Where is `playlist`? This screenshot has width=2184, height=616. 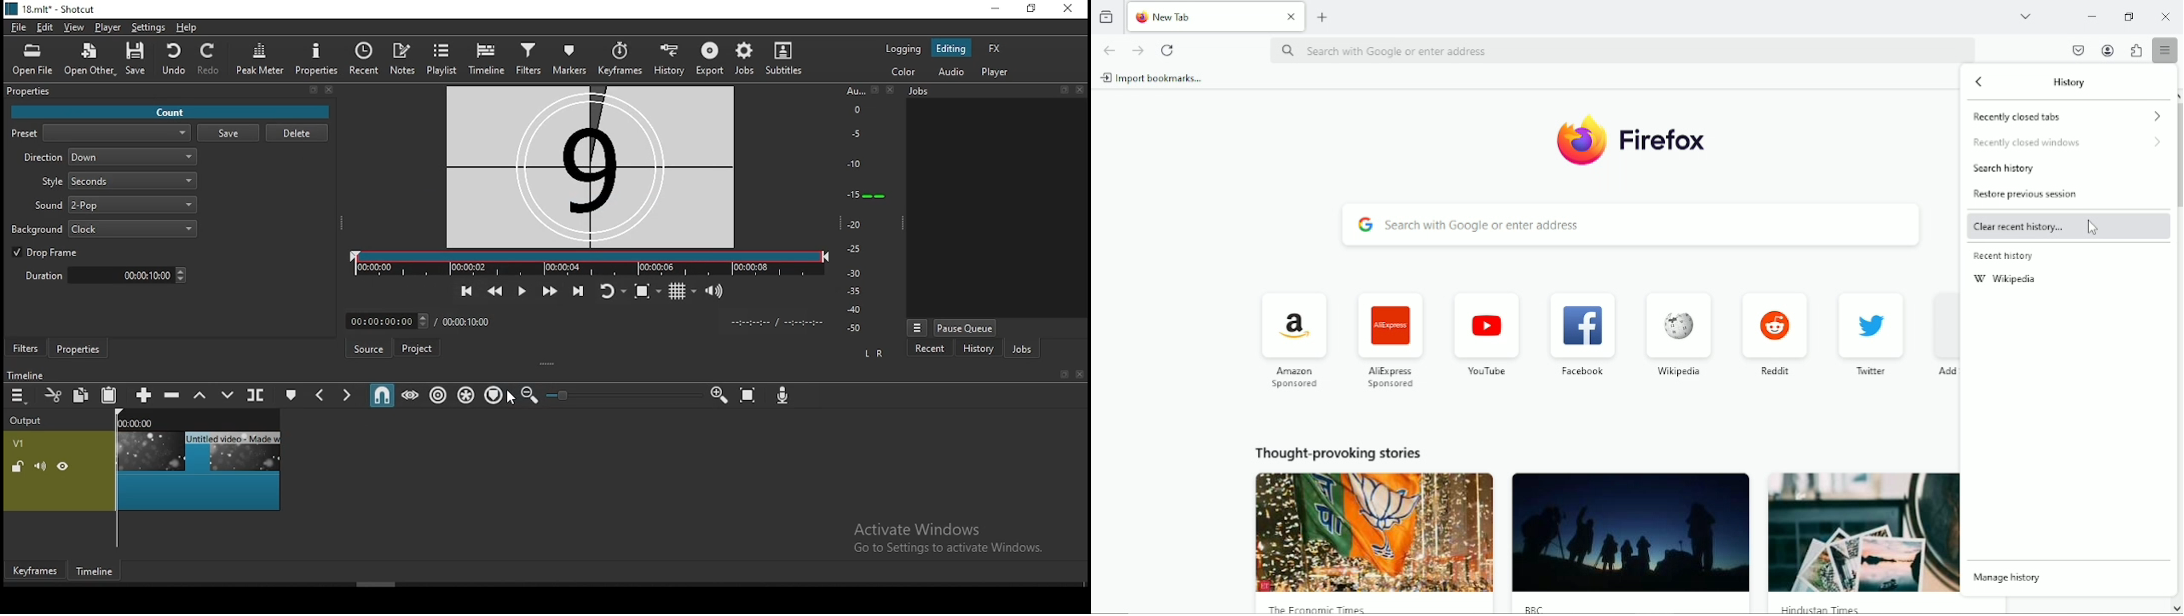 playlist is located at coordinates (443, 59).